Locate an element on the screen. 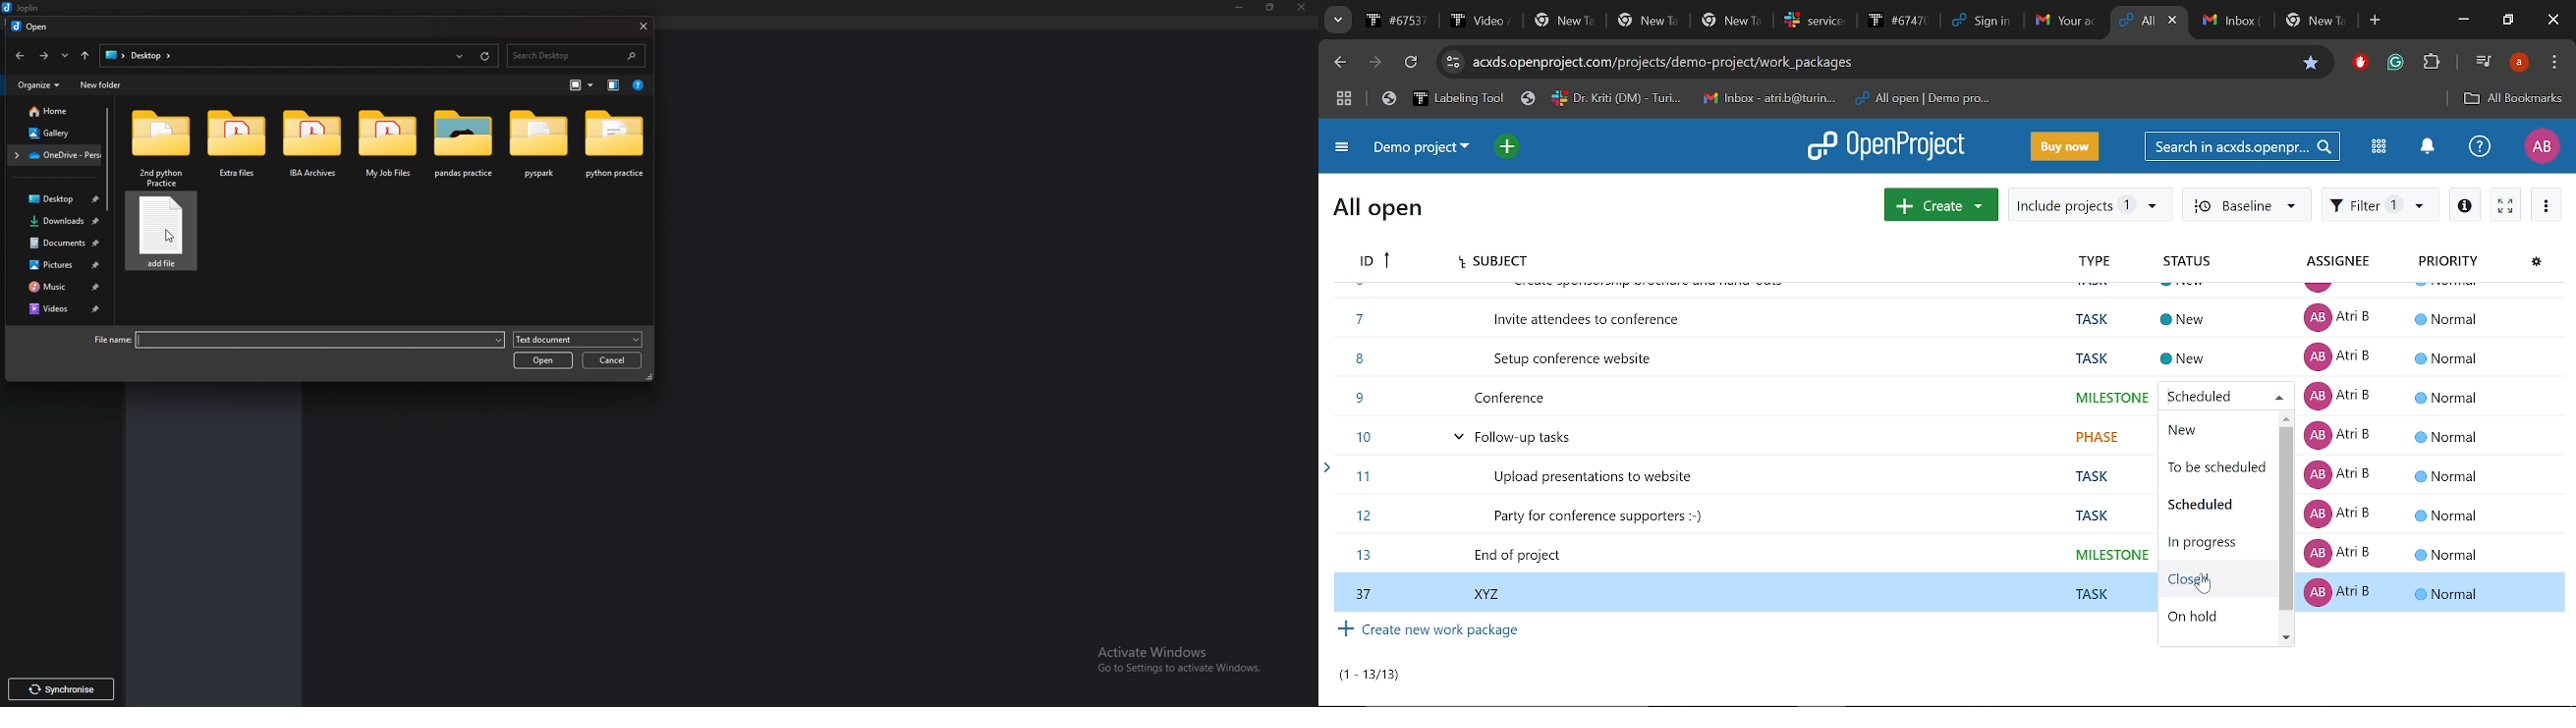 The image size is (2576, 728). activate windows is located at coordinates (1181, 657).